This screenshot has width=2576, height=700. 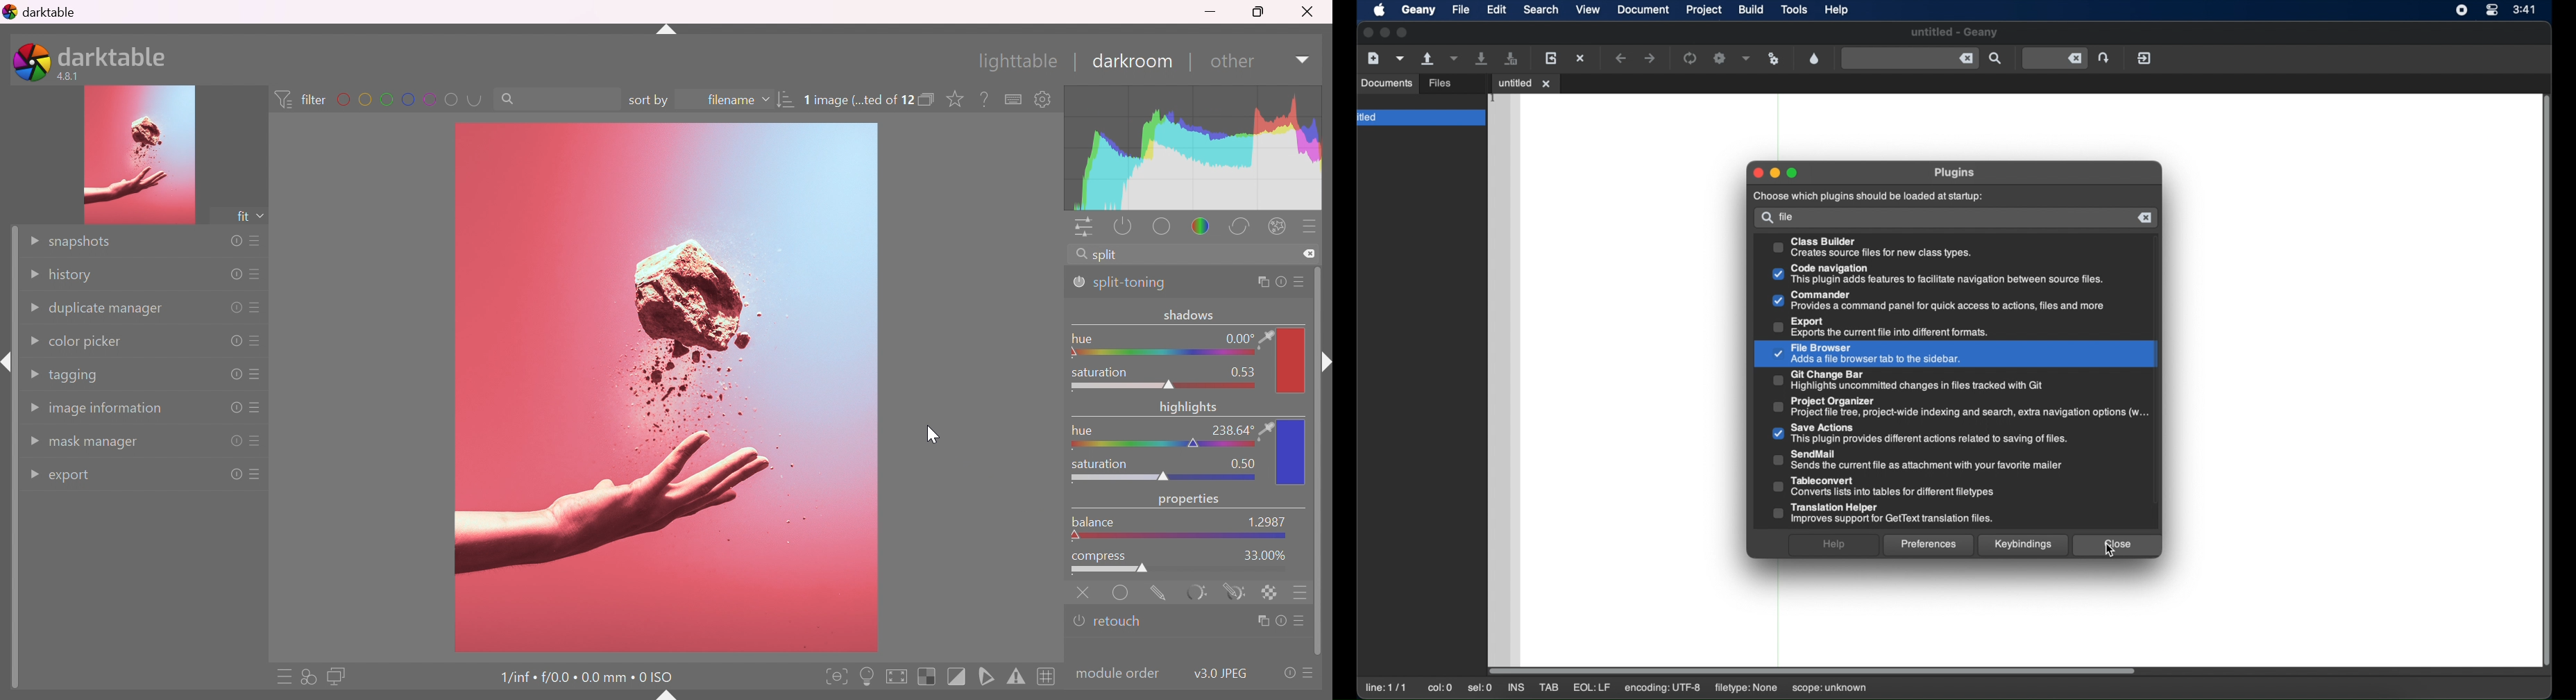 What do you see at coordinates (1045, 677) in the screenshot?
I see `toggle guide lines` at bounding box center [1045, 677].